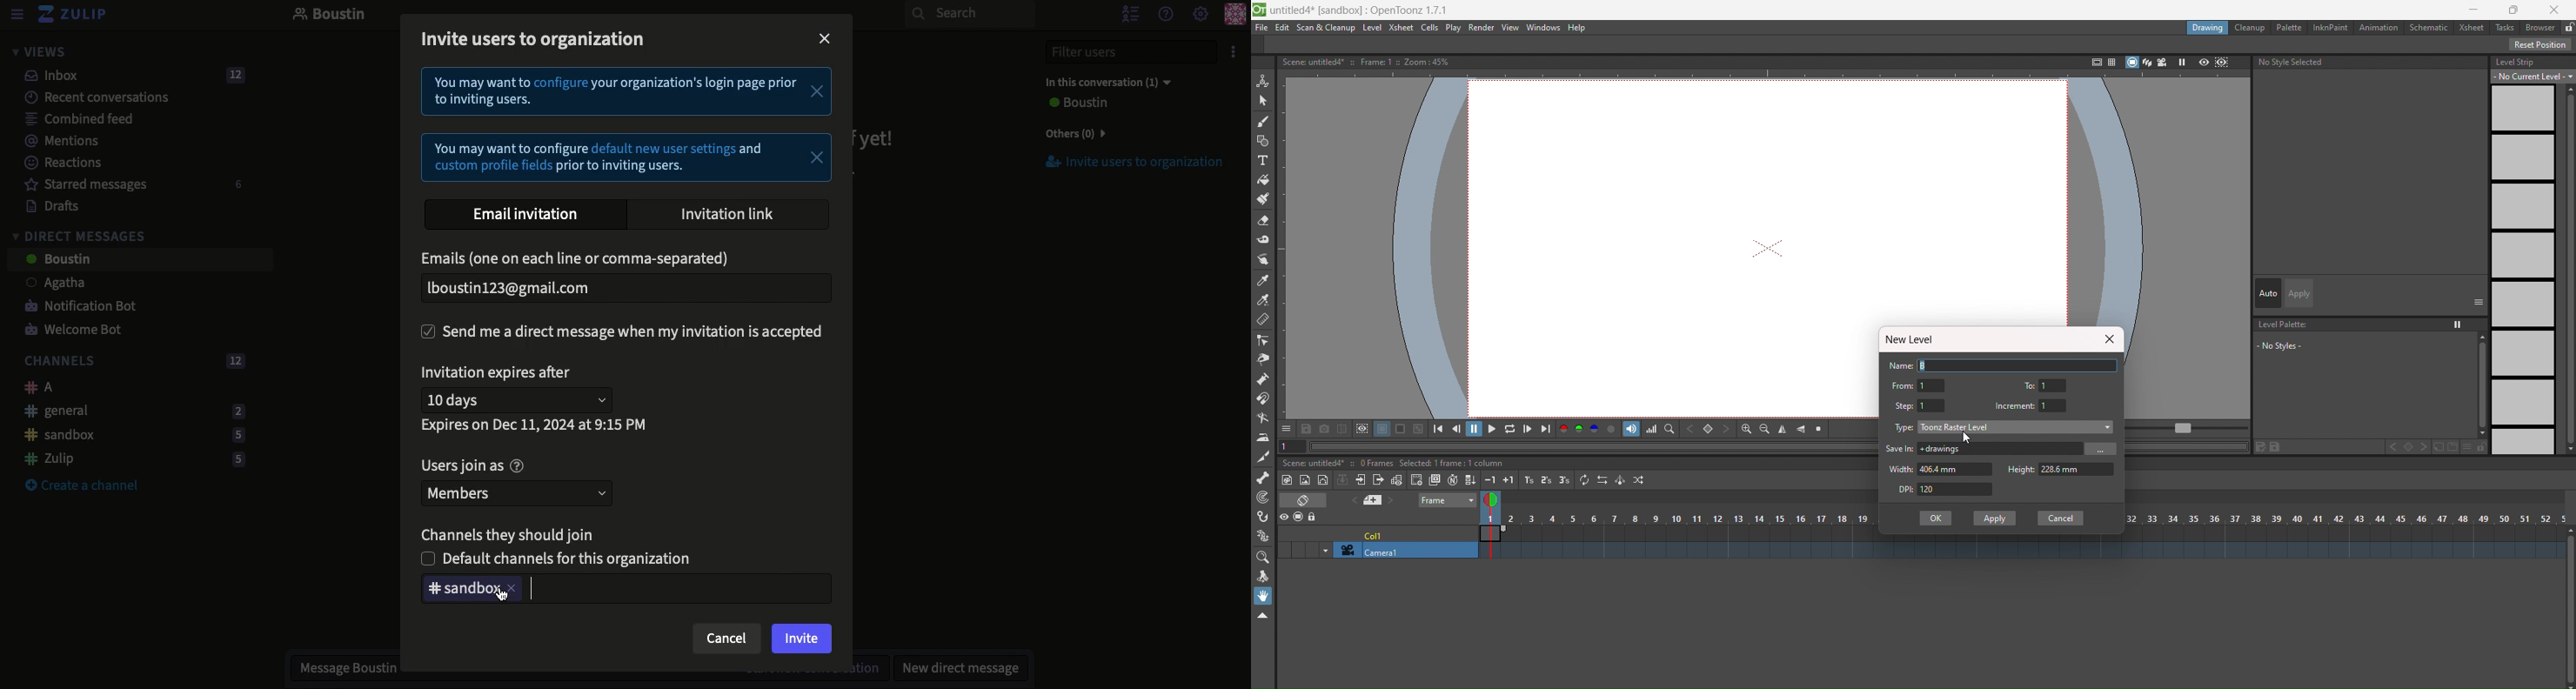  I want to click on 1, so click(1932, 385).